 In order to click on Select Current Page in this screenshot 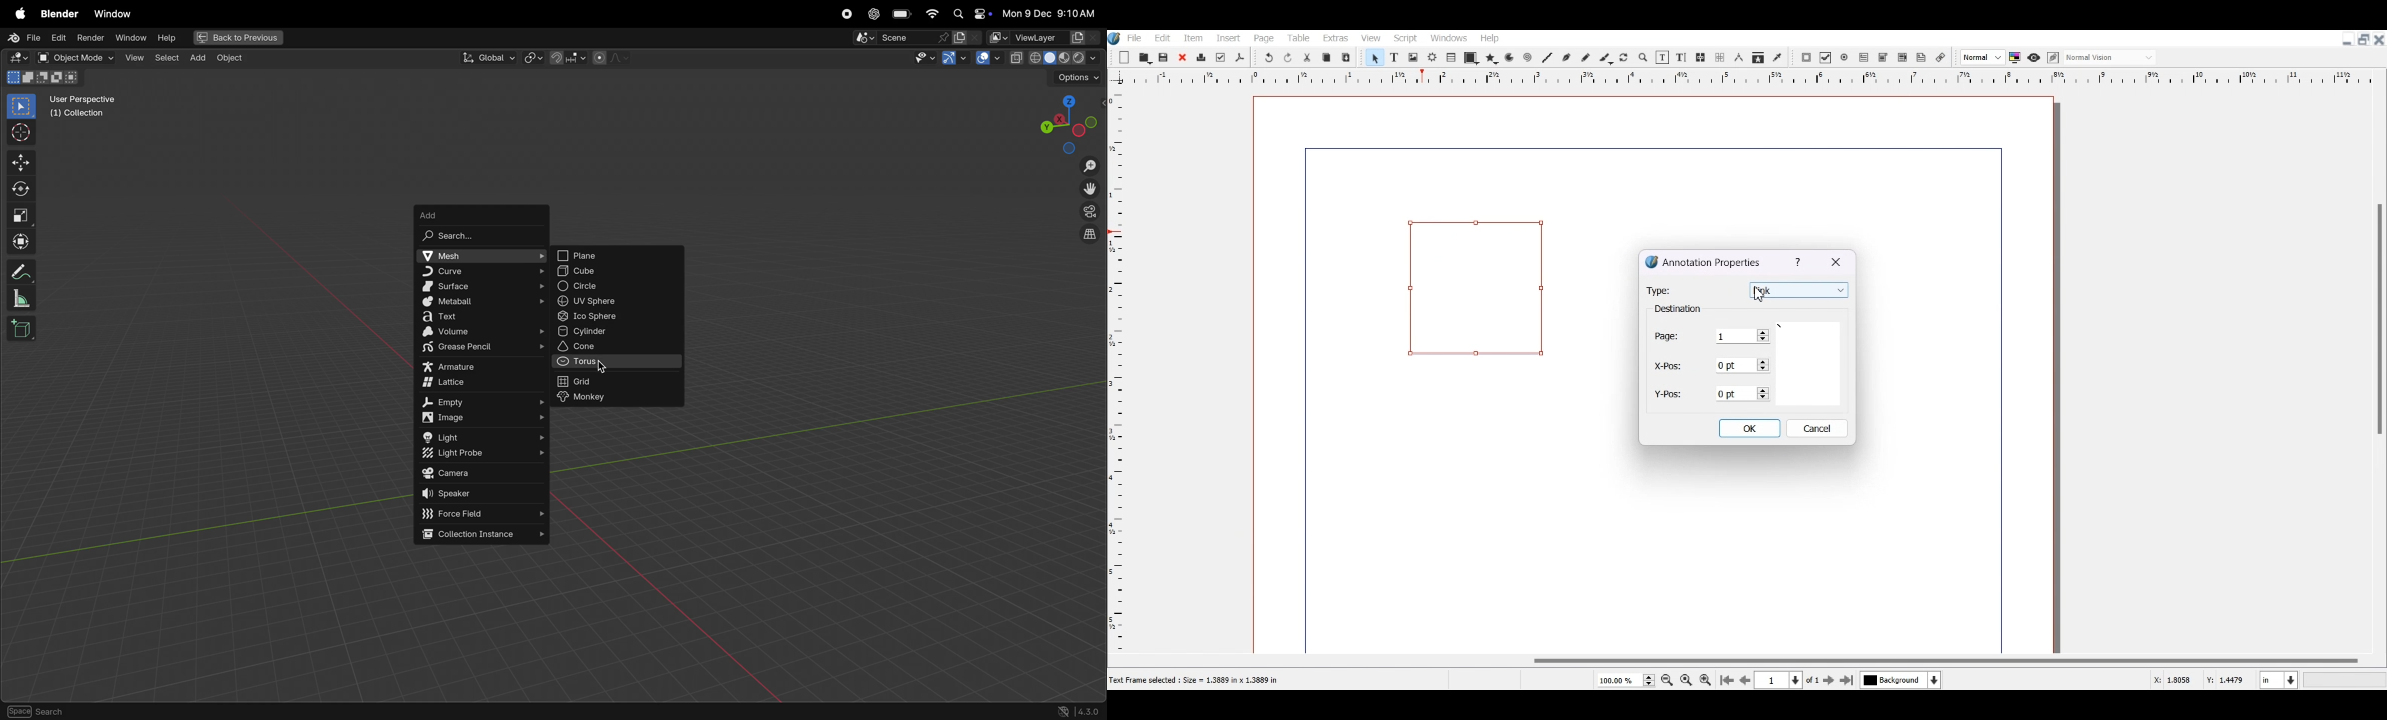, I will do `click(1625, 680)`.